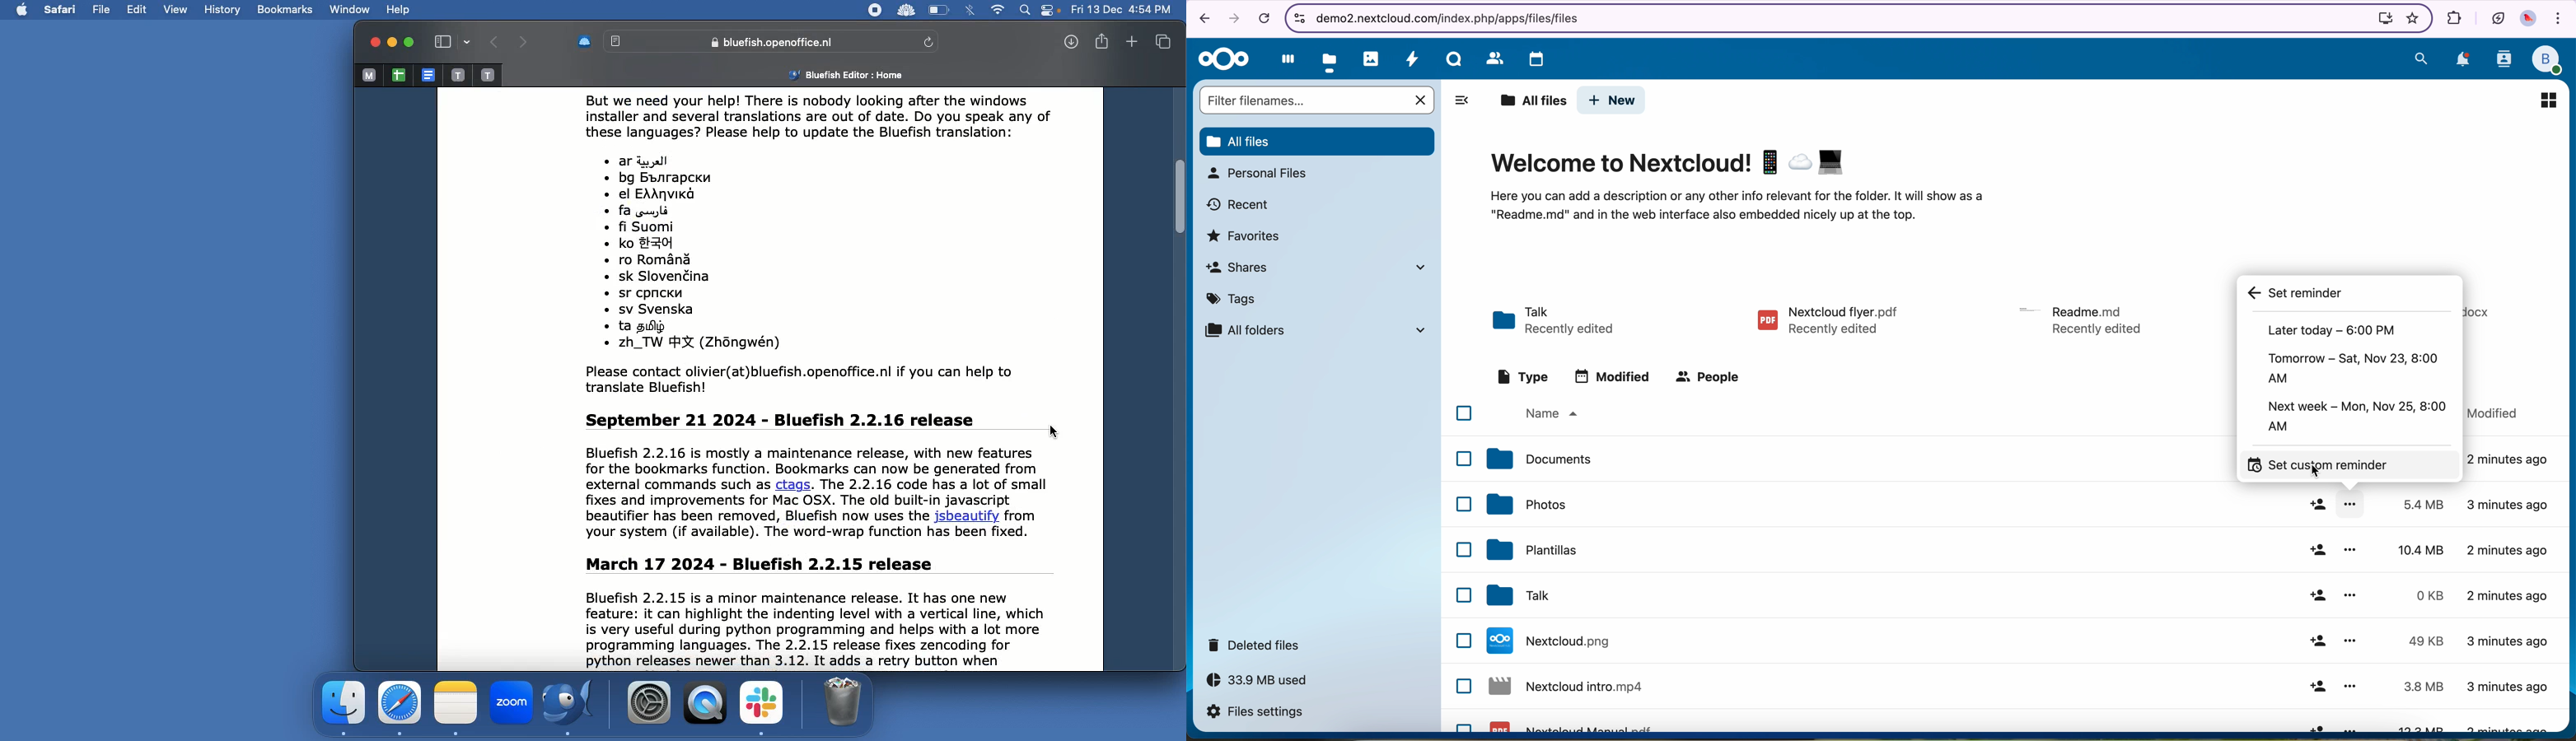 The image size is (2576, 756). What do you see at coordinates (649, 702) in the screenshot?
I see `Settings` at bounding box center [649, 702].